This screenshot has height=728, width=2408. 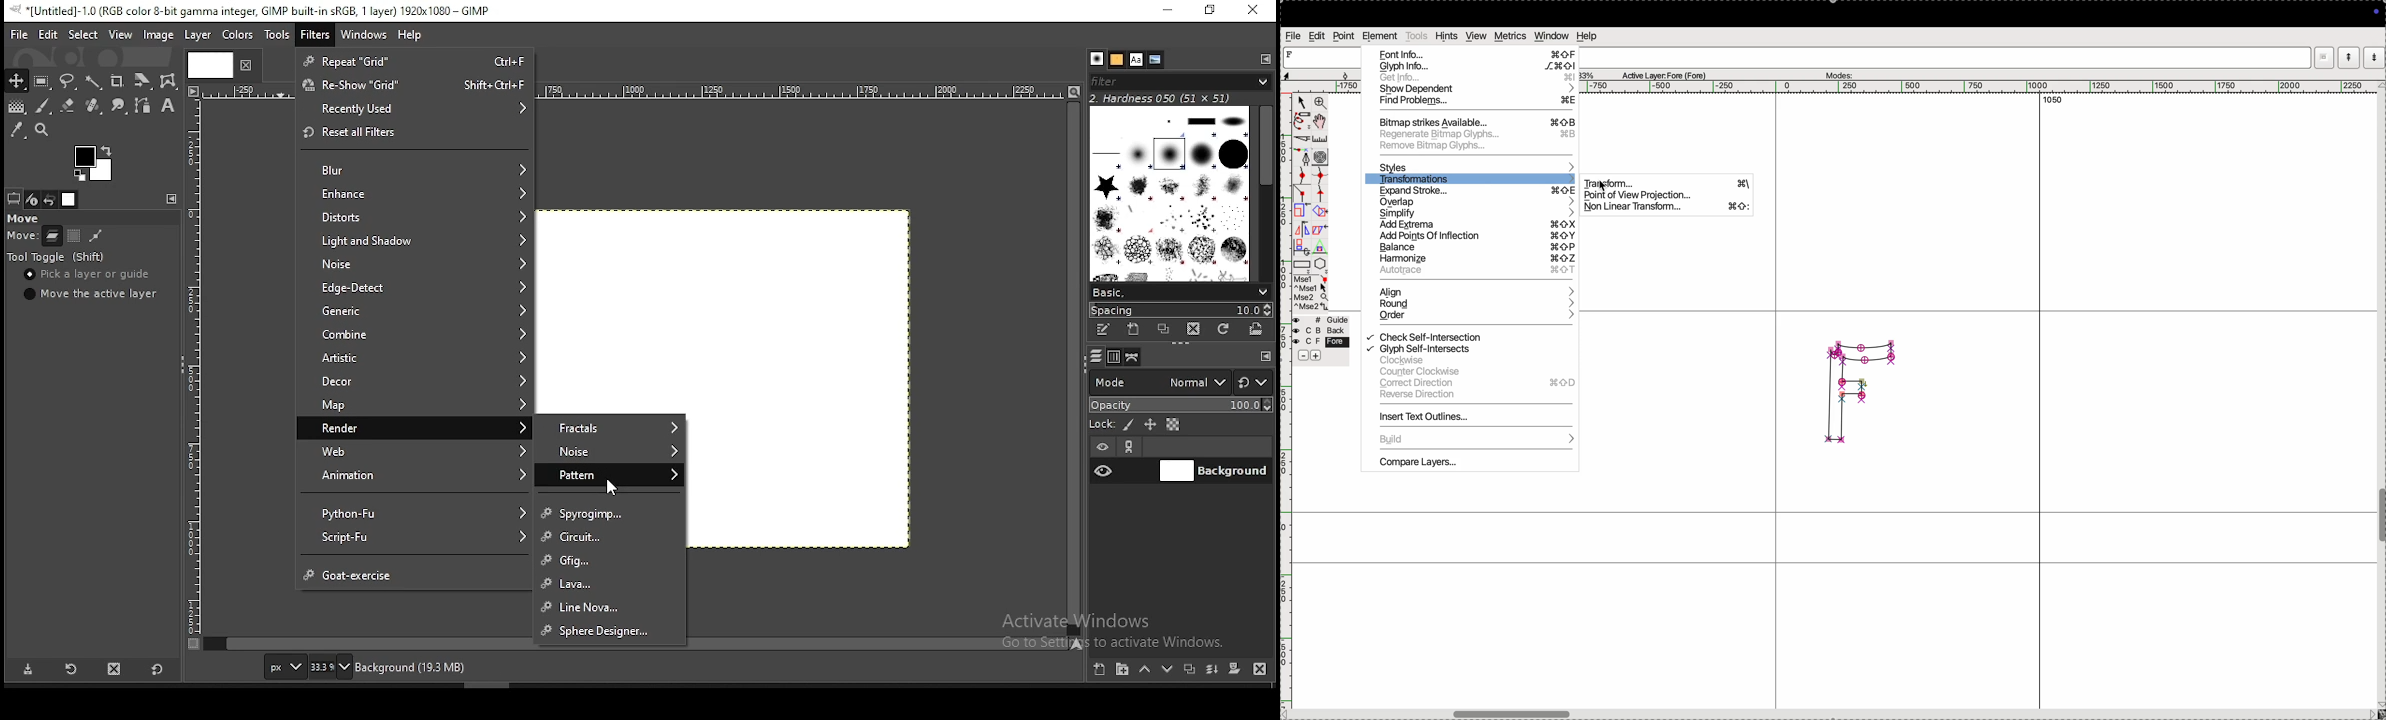 I want to click on font info, so click(x=1479, y=53).